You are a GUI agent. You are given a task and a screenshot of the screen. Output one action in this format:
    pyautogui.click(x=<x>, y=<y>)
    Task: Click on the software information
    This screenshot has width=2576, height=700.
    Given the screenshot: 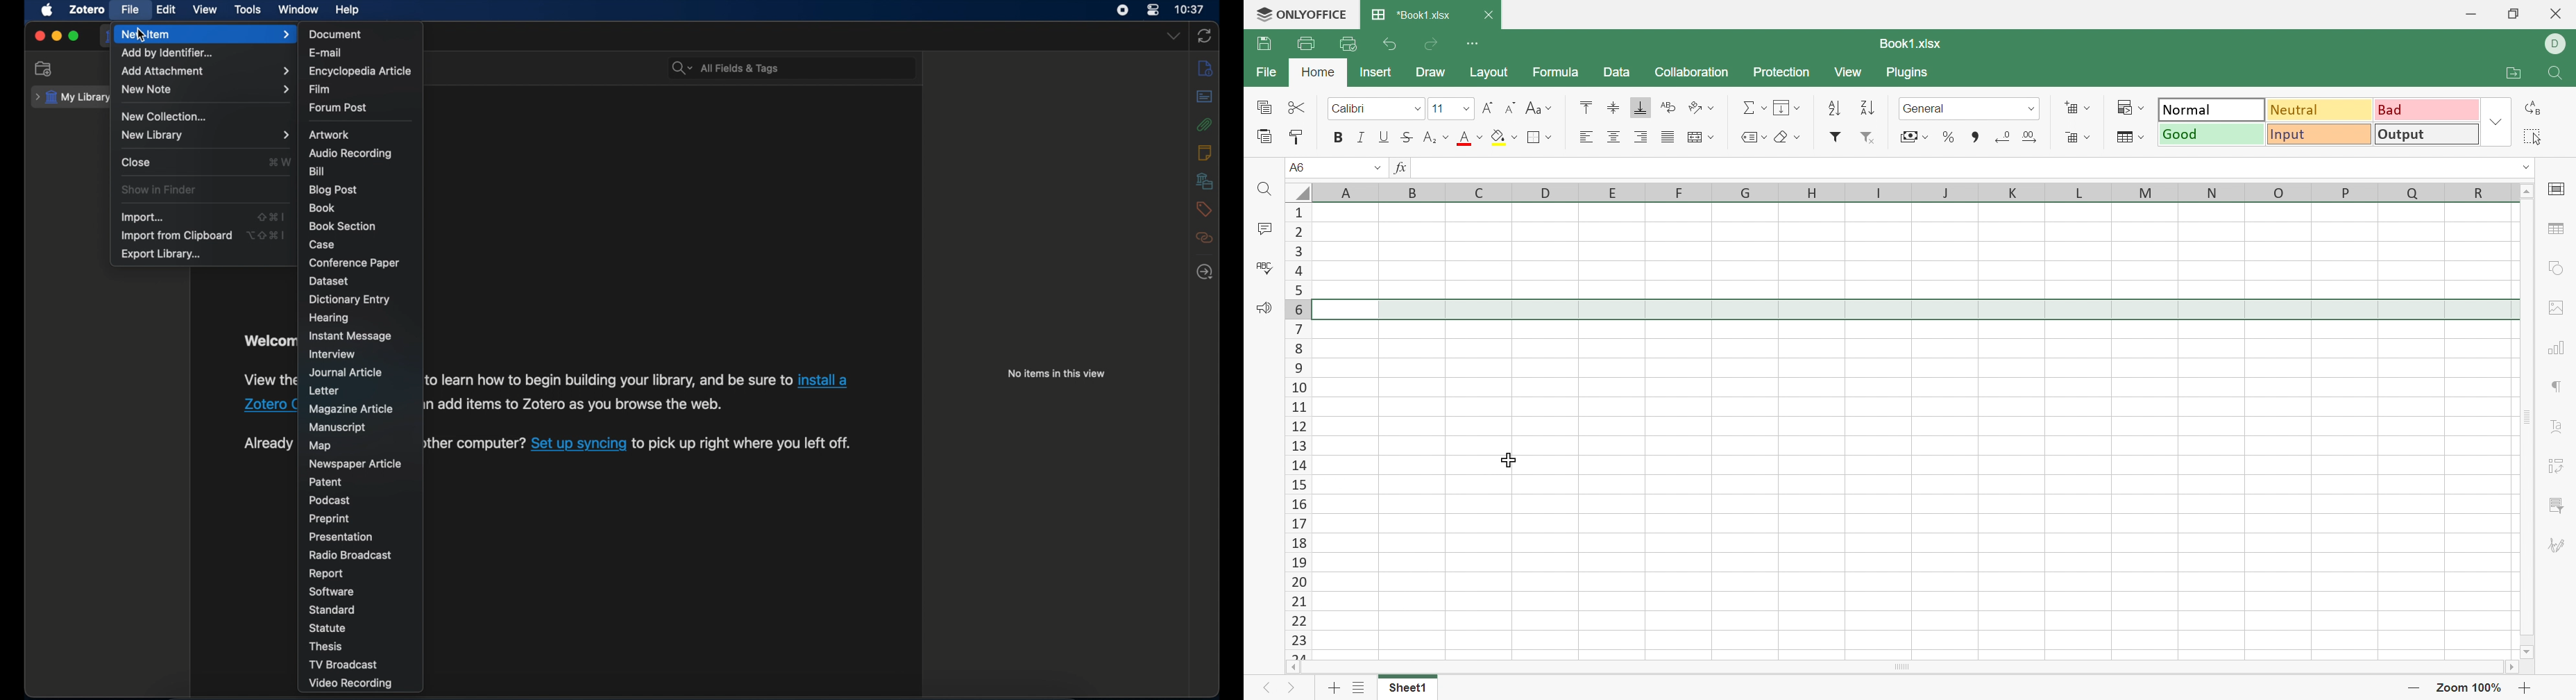 What is the action you would take?
    pyautogui.click(x=744, y=443)
    